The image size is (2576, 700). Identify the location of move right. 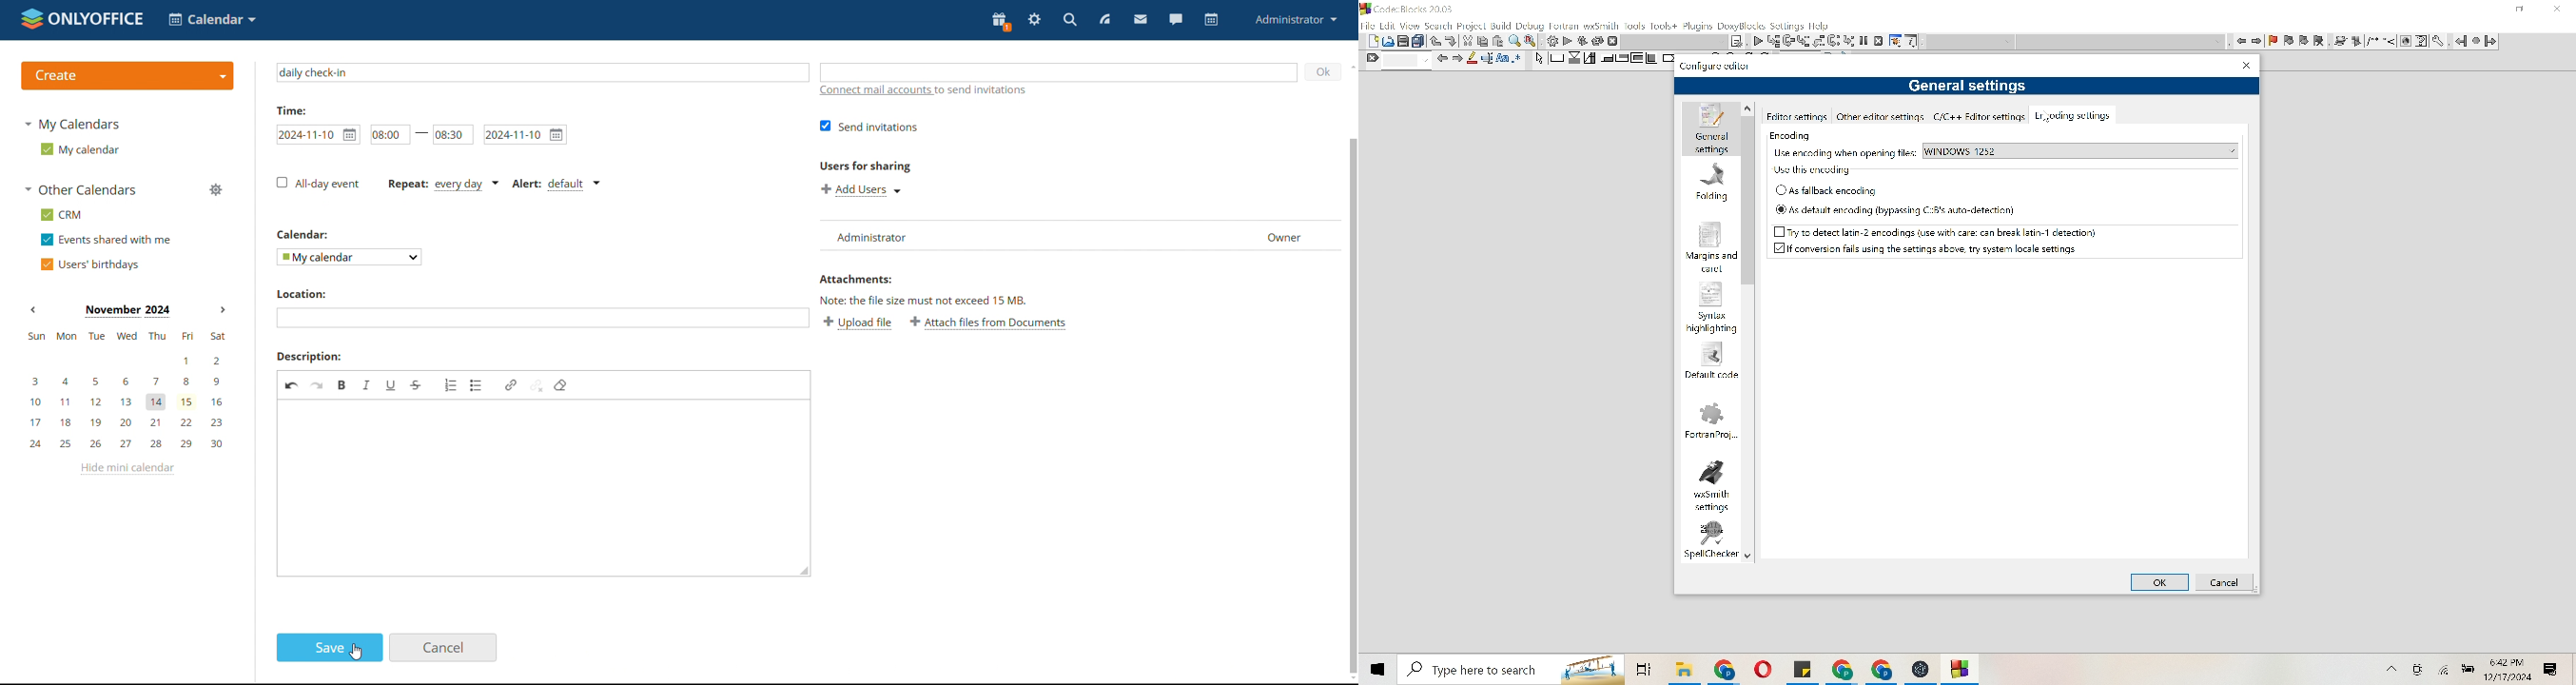
(2257, 41).